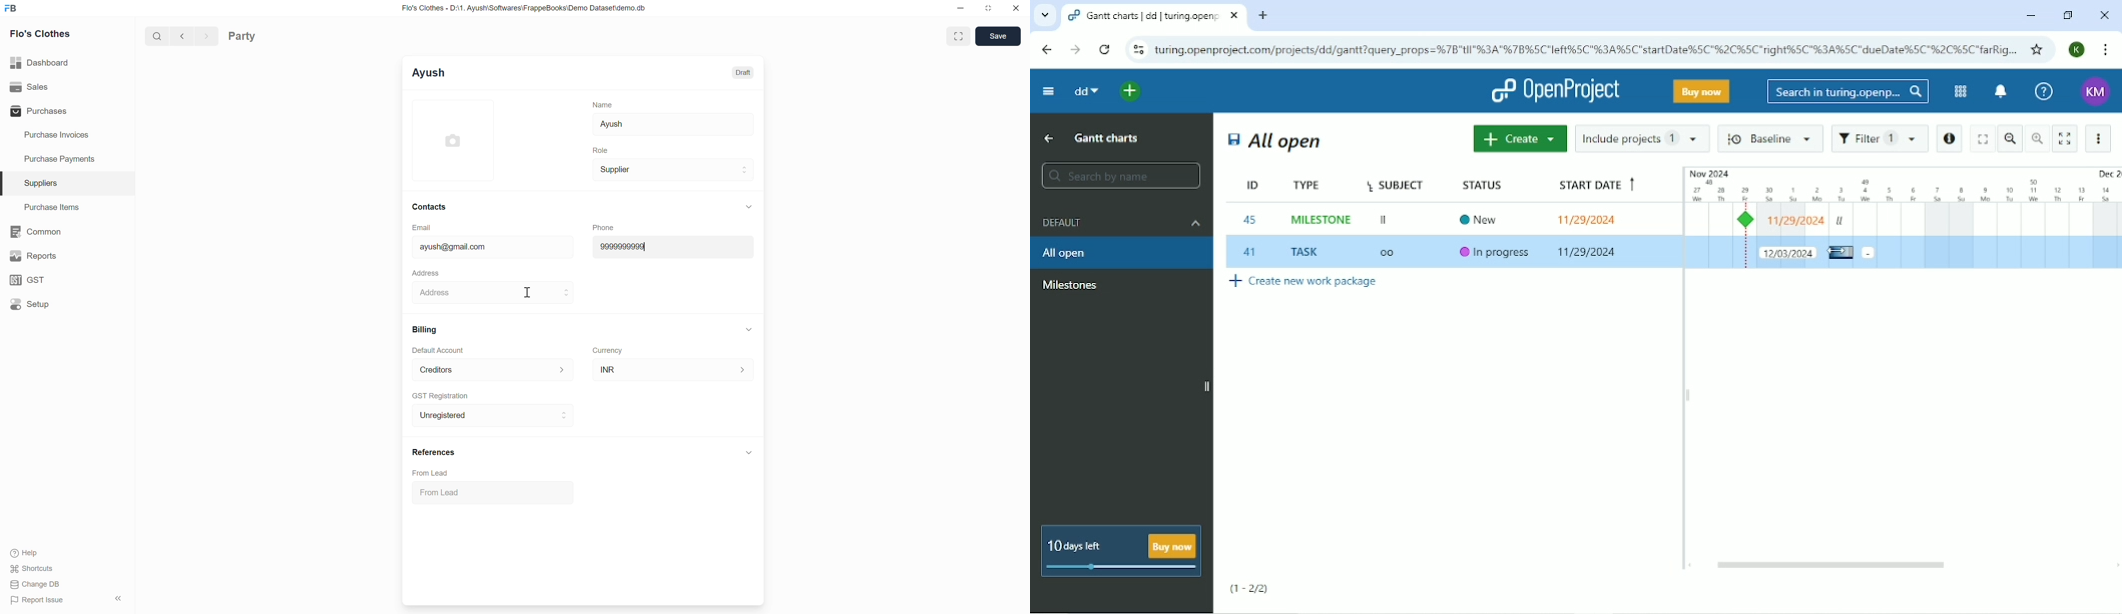 This screenshot has height=616, width=2128. Describe the element at coordinates (67, 280) in the screenshot. I see `GST` at that location.